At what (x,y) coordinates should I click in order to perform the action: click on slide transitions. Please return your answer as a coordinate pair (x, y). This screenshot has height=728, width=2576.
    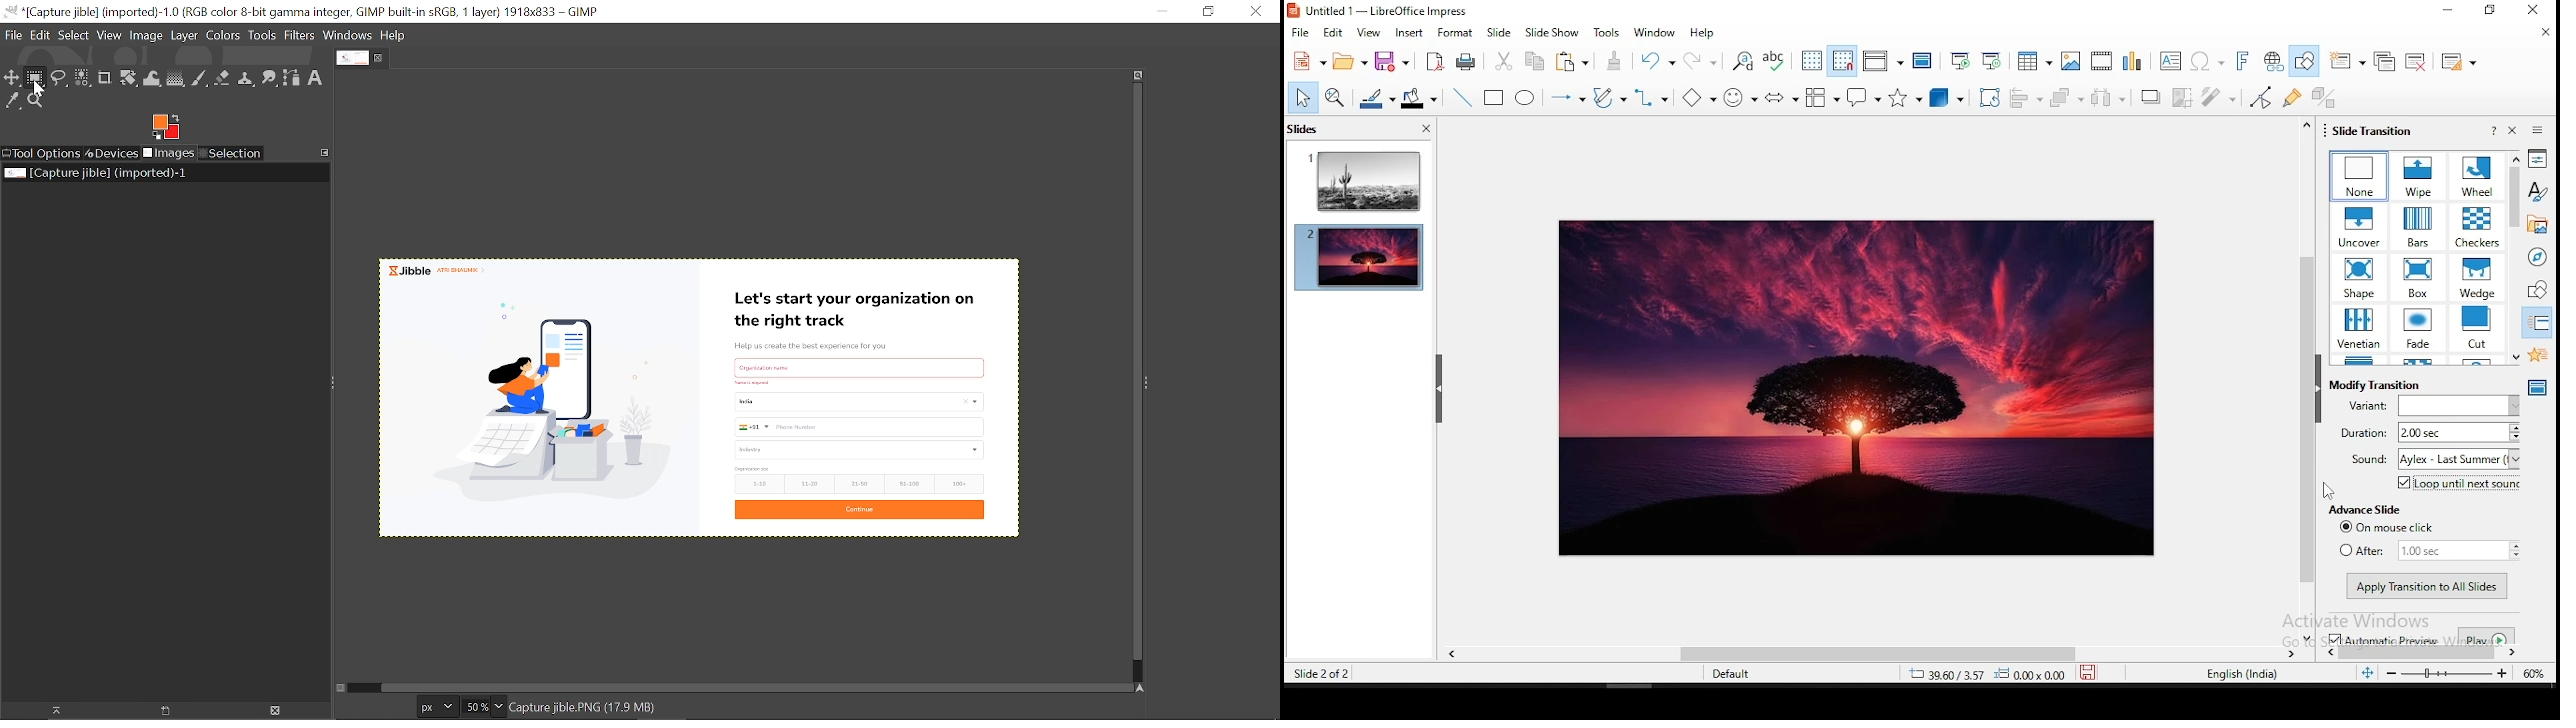
    Looking at the image, I should click on (2537, 324).